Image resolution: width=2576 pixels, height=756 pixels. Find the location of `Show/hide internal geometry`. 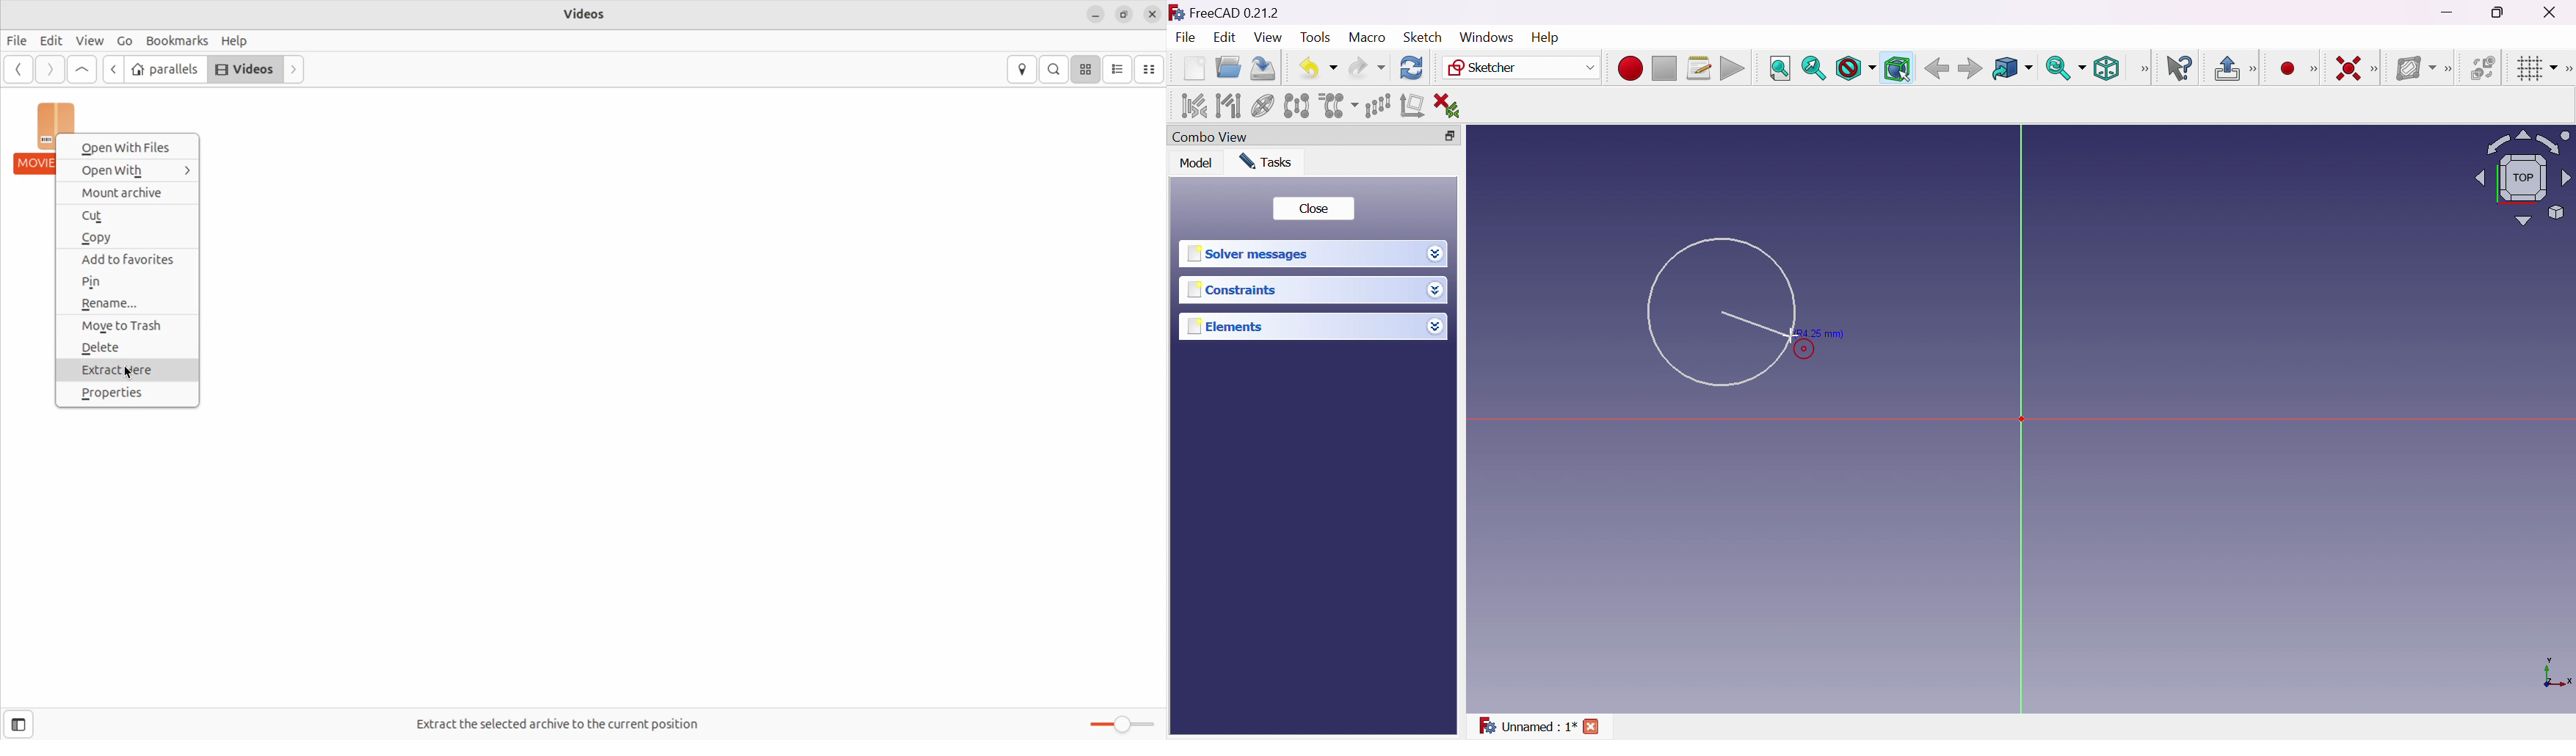

Show/hide internal geometry is located at coordinates (1263, 106).